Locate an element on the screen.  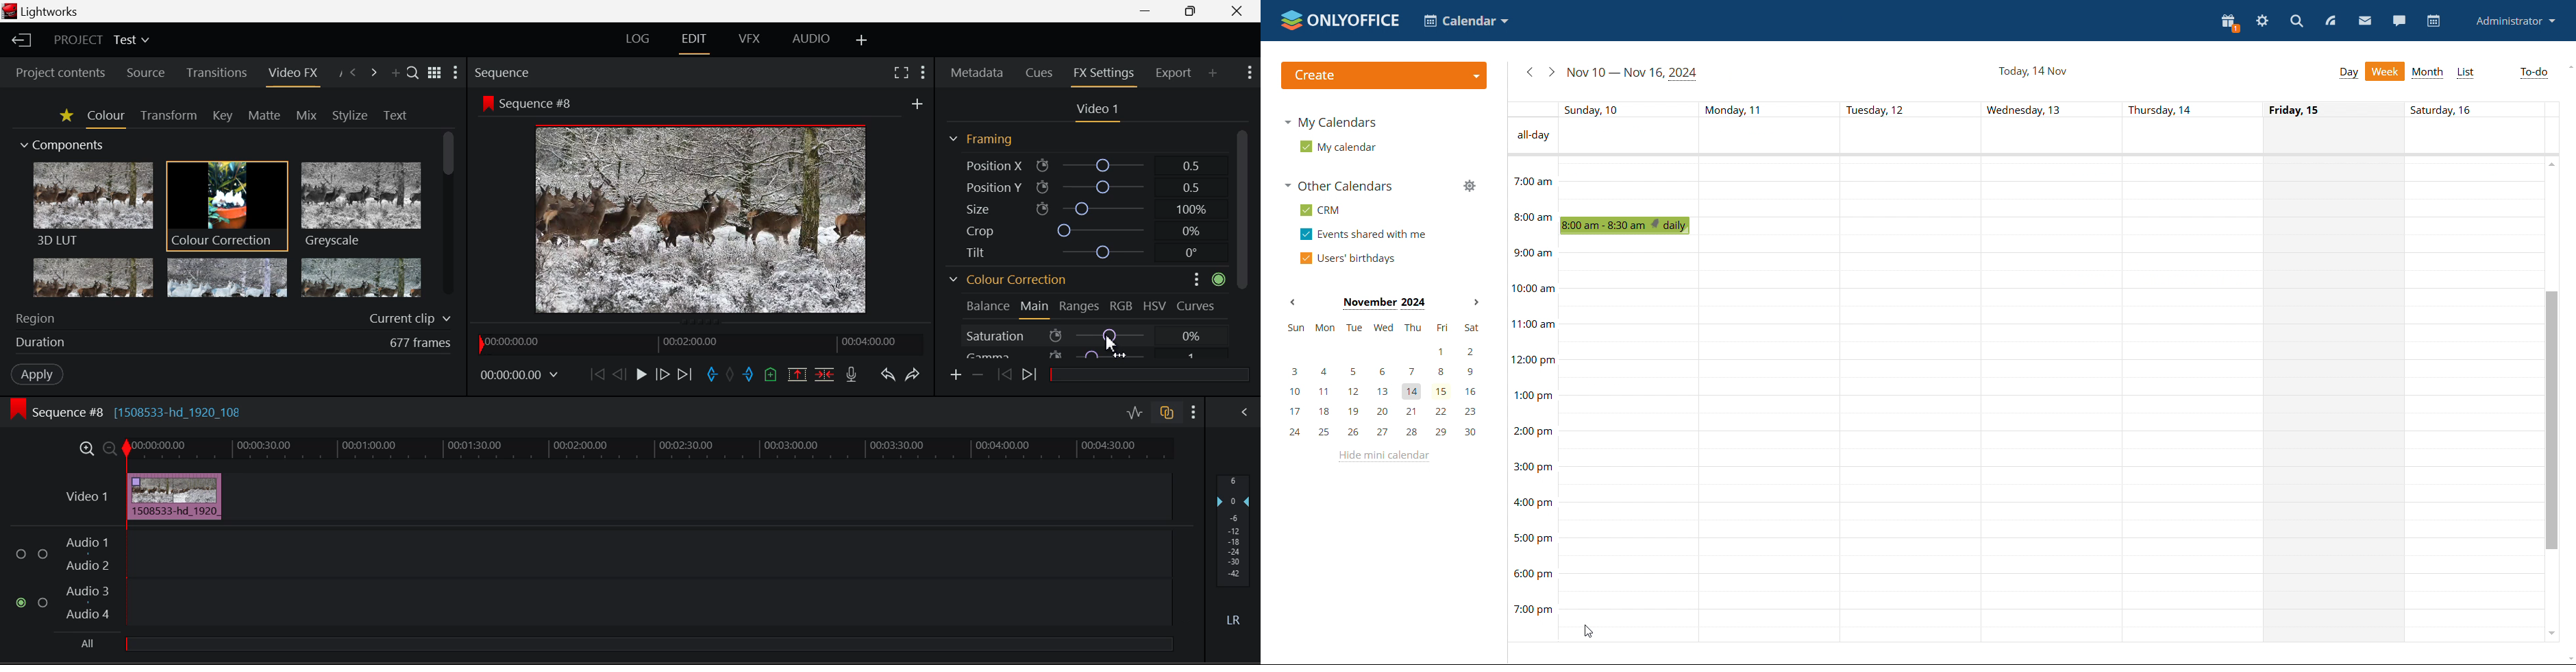
Region is located at coordinates (233, 318).